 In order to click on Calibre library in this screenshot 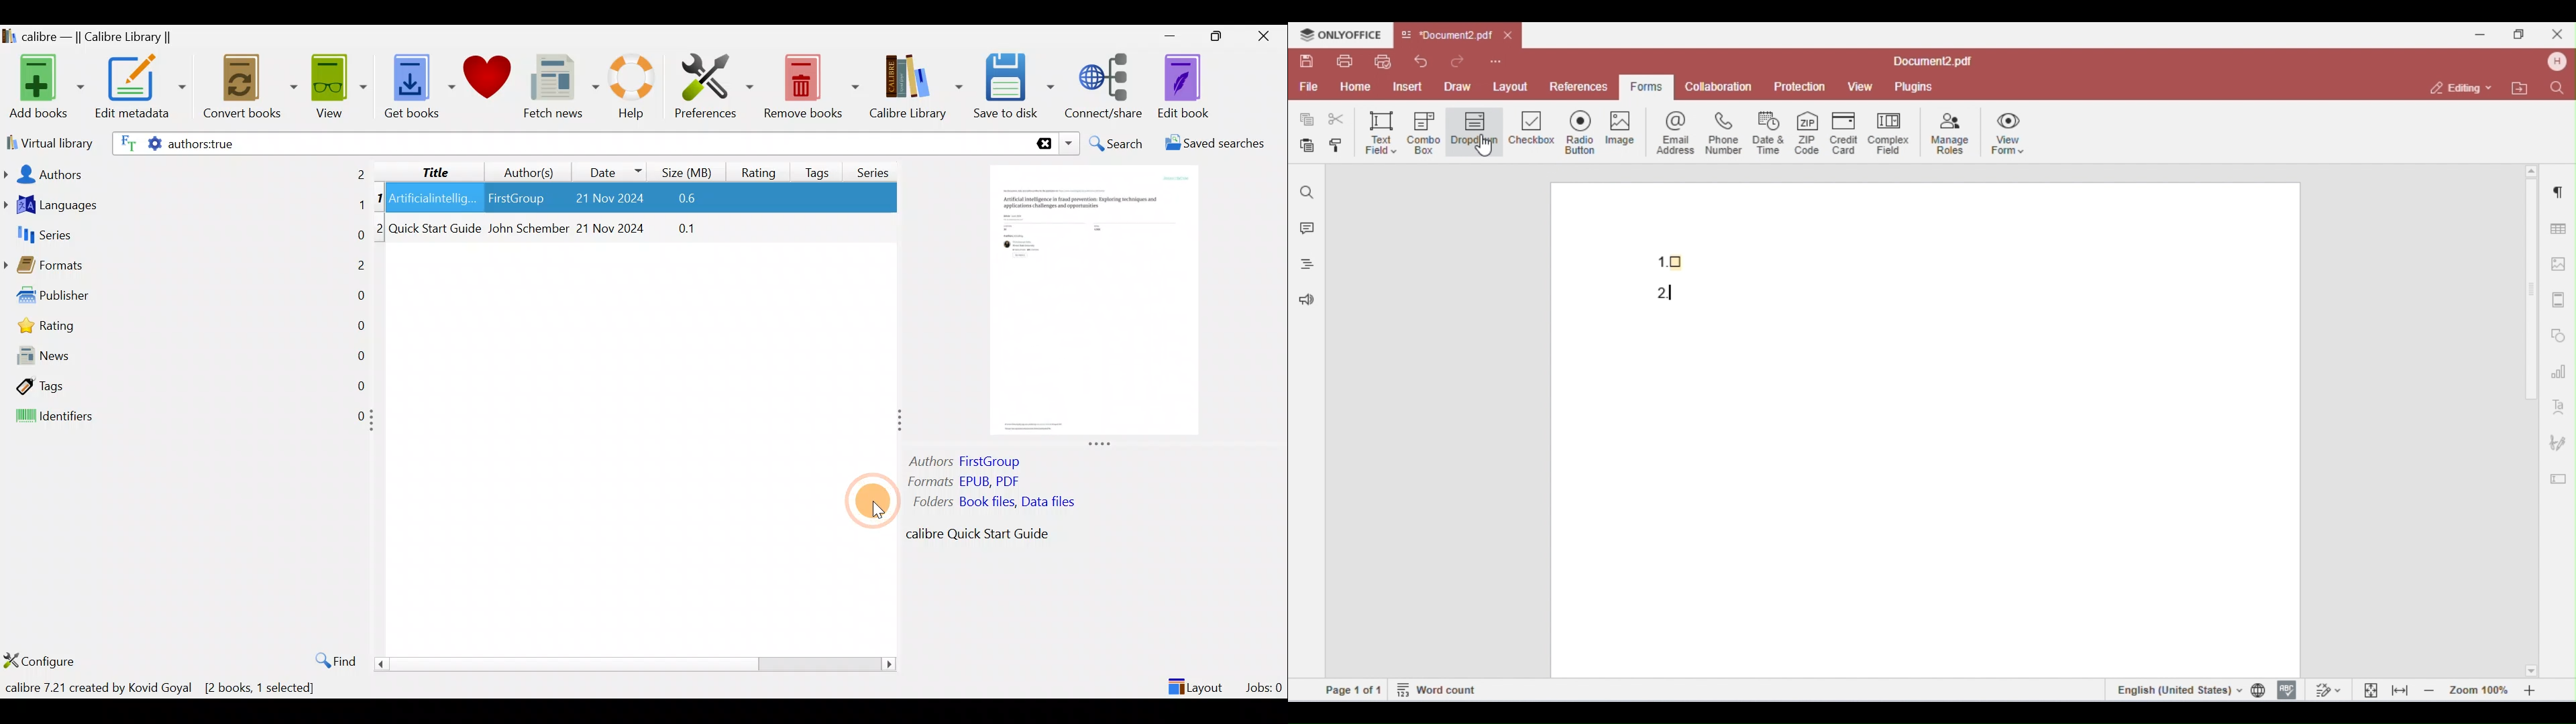, I will do `click(915, 84)`.